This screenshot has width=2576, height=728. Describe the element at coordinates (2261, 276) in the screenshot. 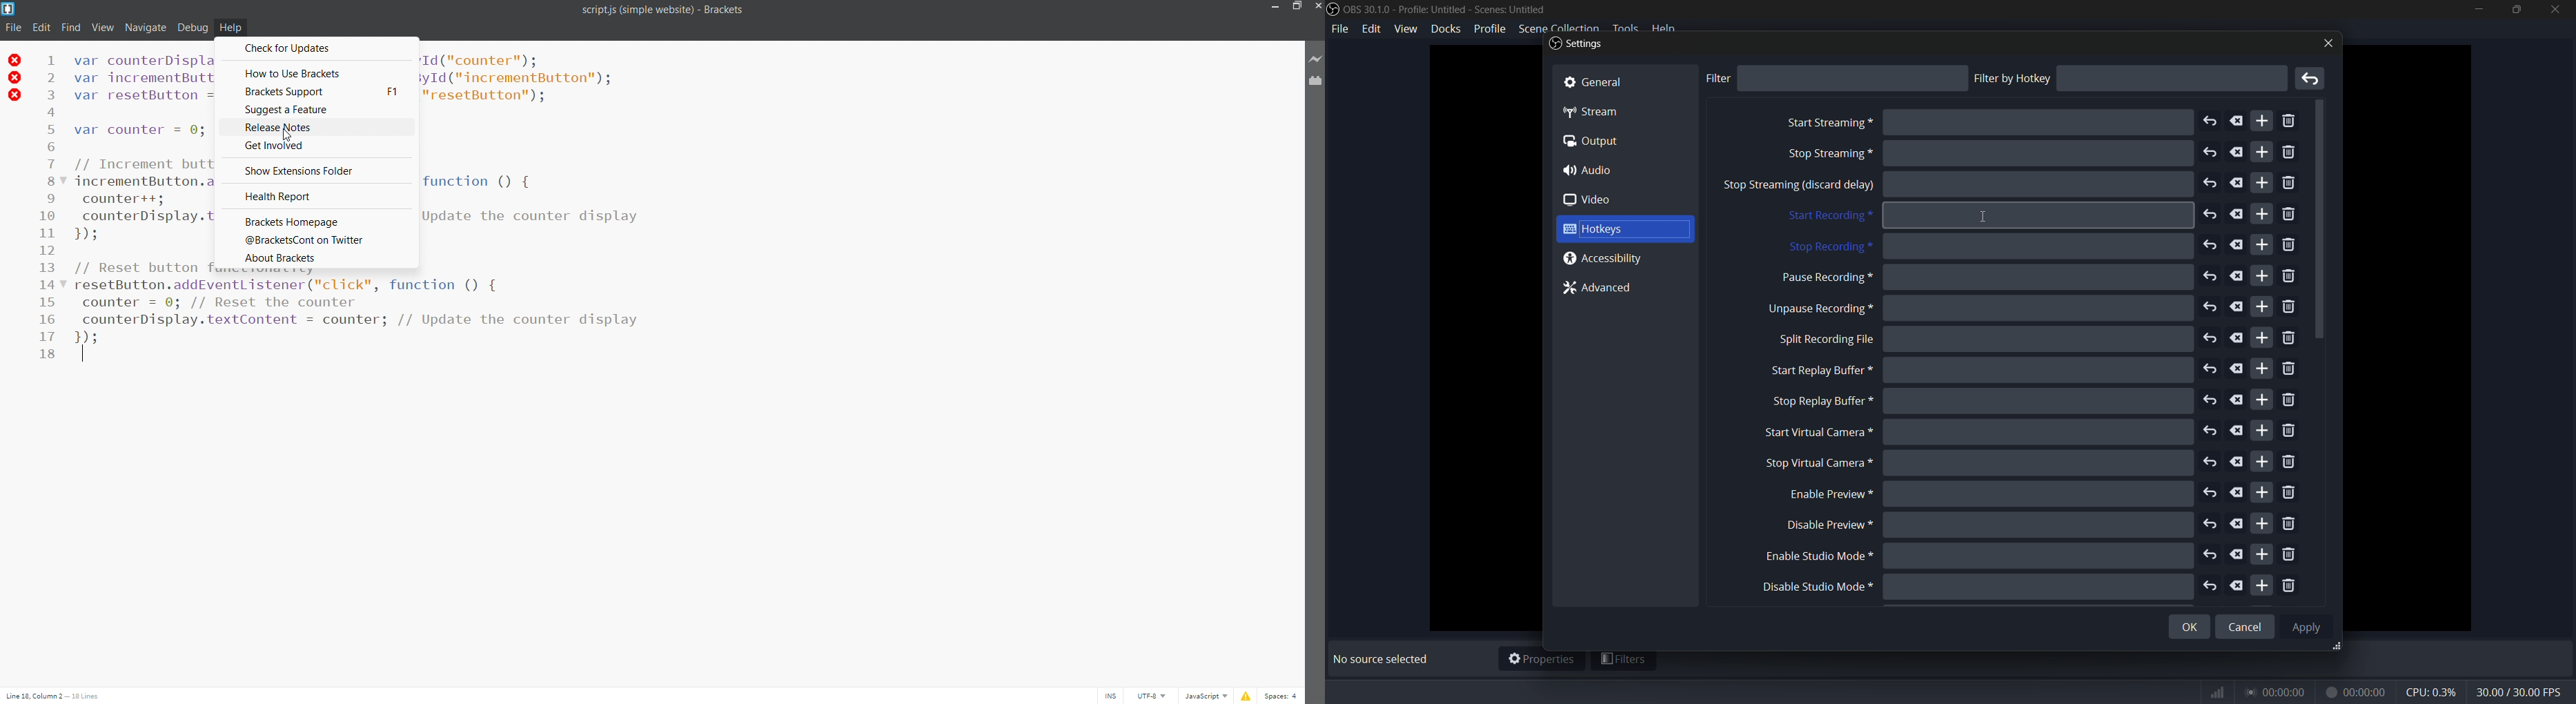

I see `add more` at that location.